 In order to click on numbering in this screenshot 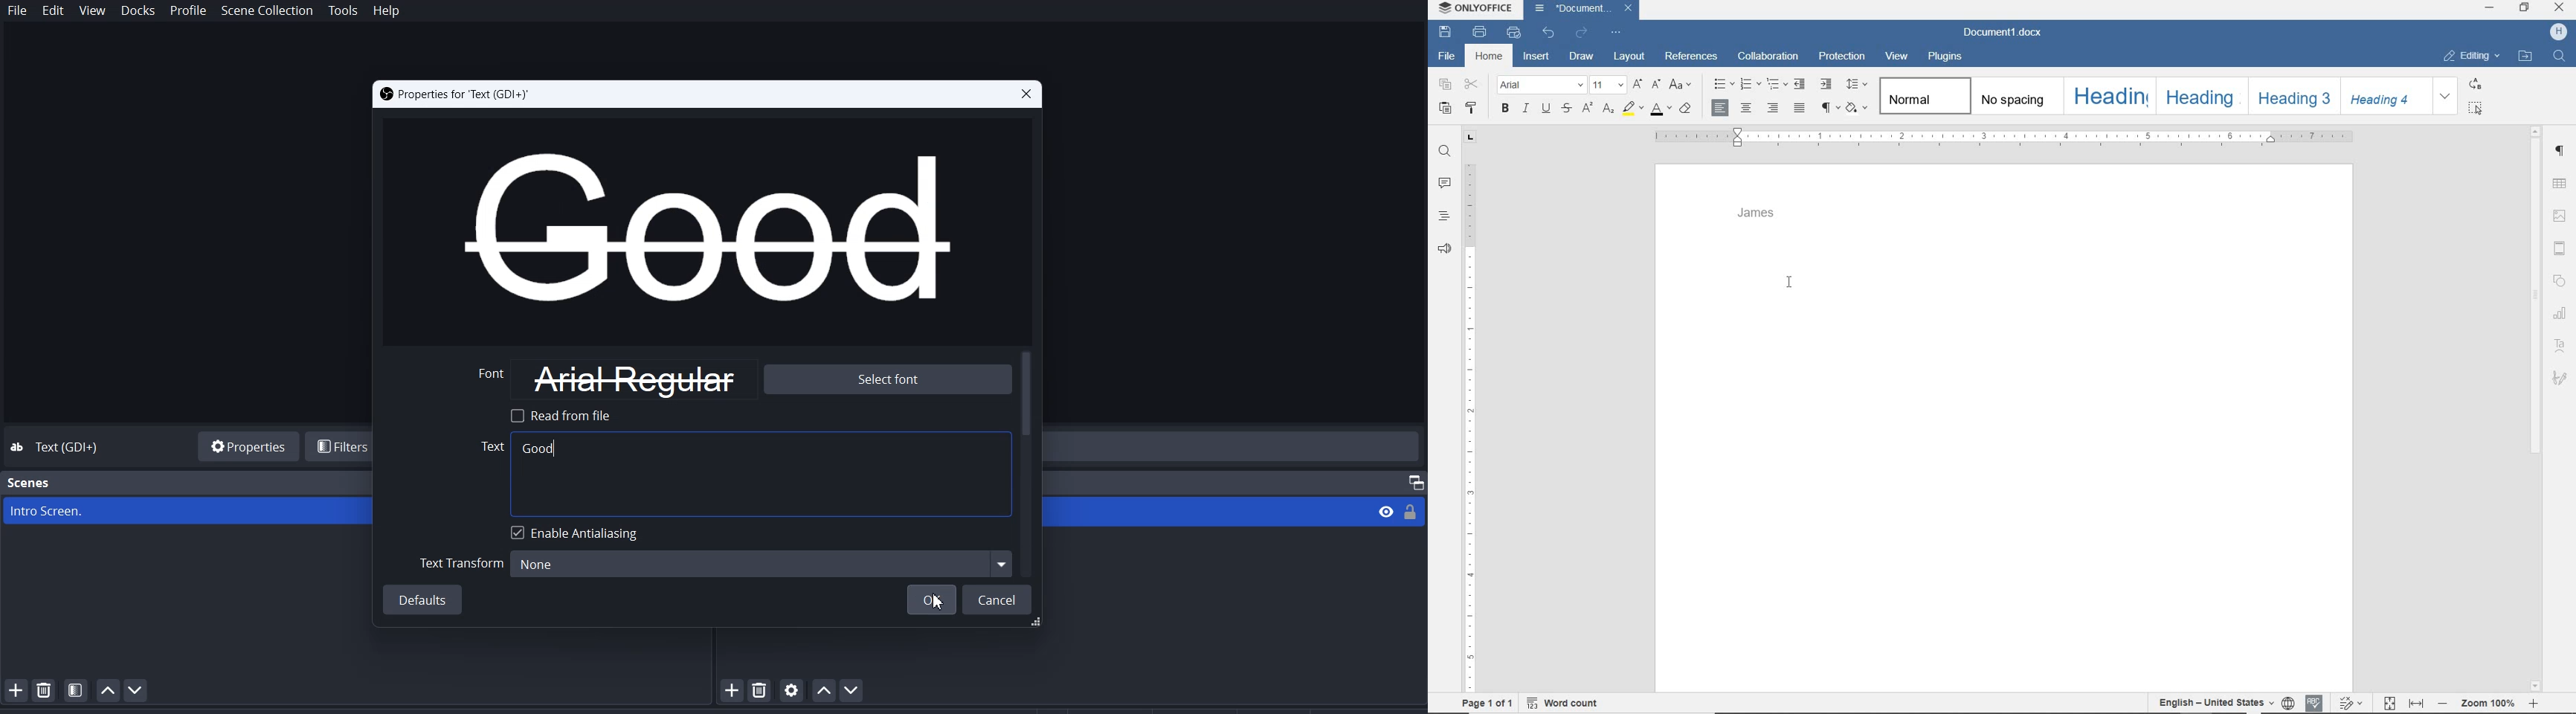, I will do `click(1750, 85)`.